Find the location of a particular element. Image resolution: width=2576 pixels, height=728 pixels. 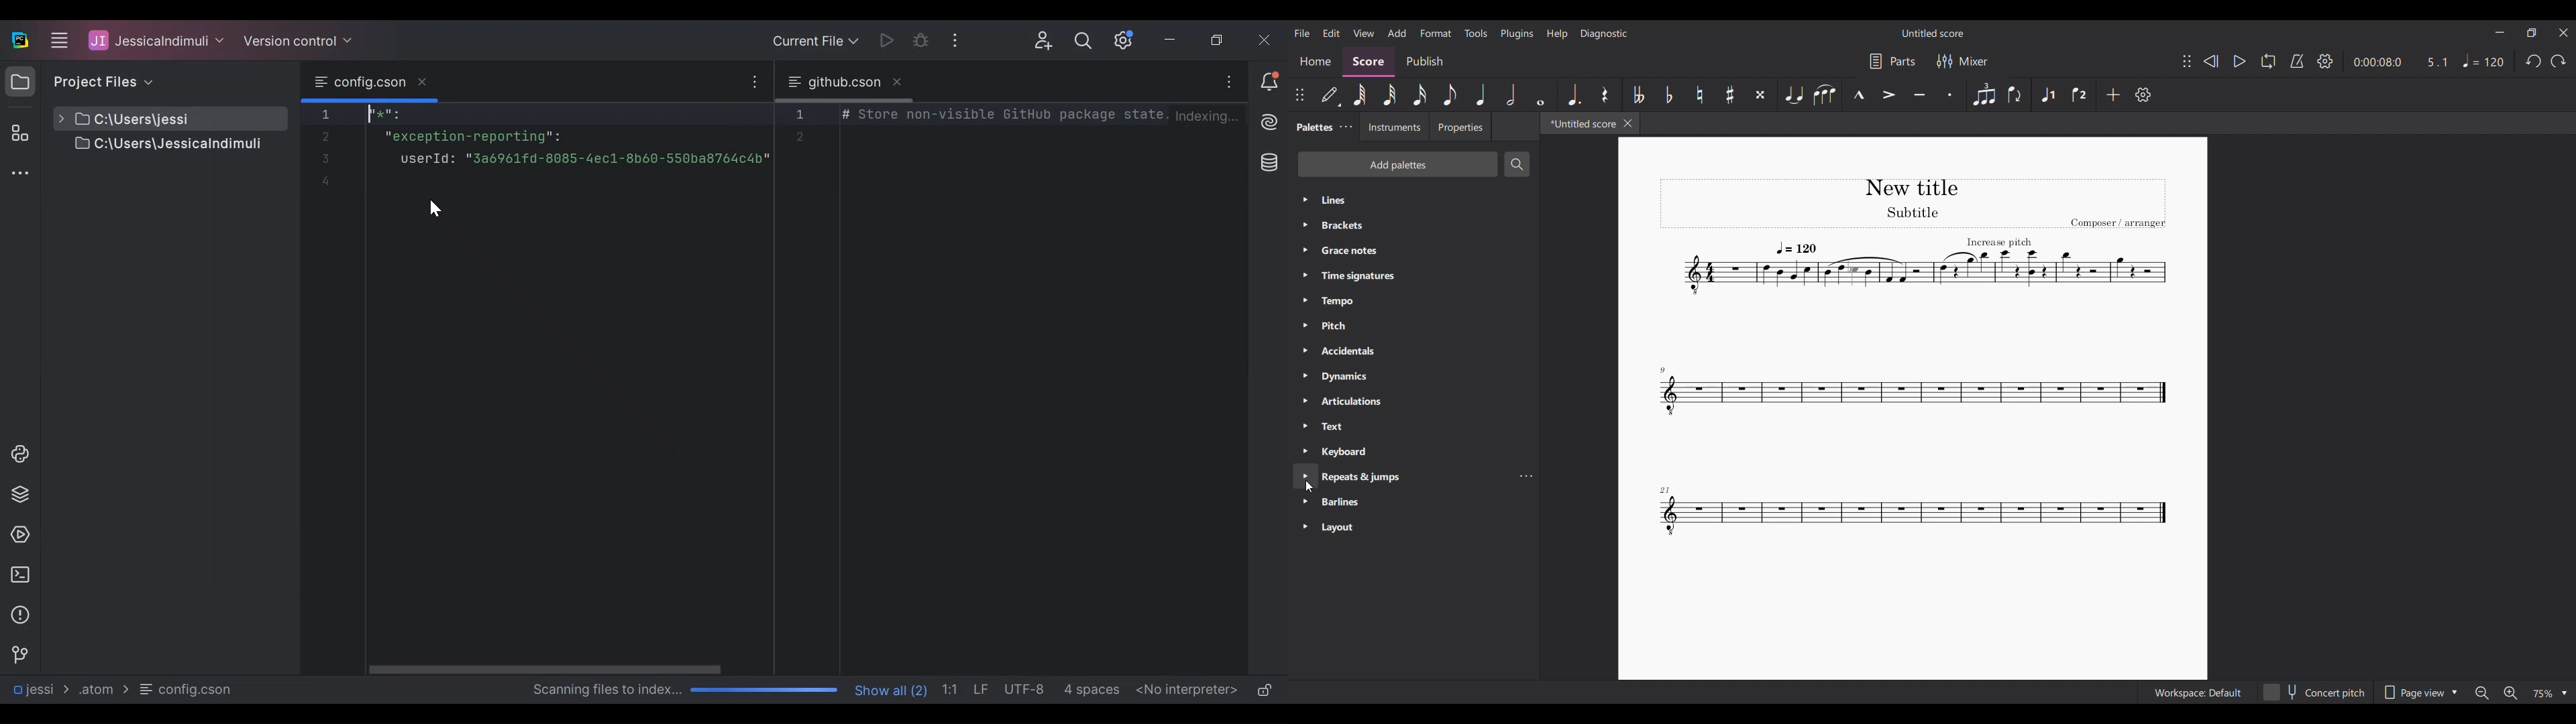

Page view options is located at coordinates (2419, 692).